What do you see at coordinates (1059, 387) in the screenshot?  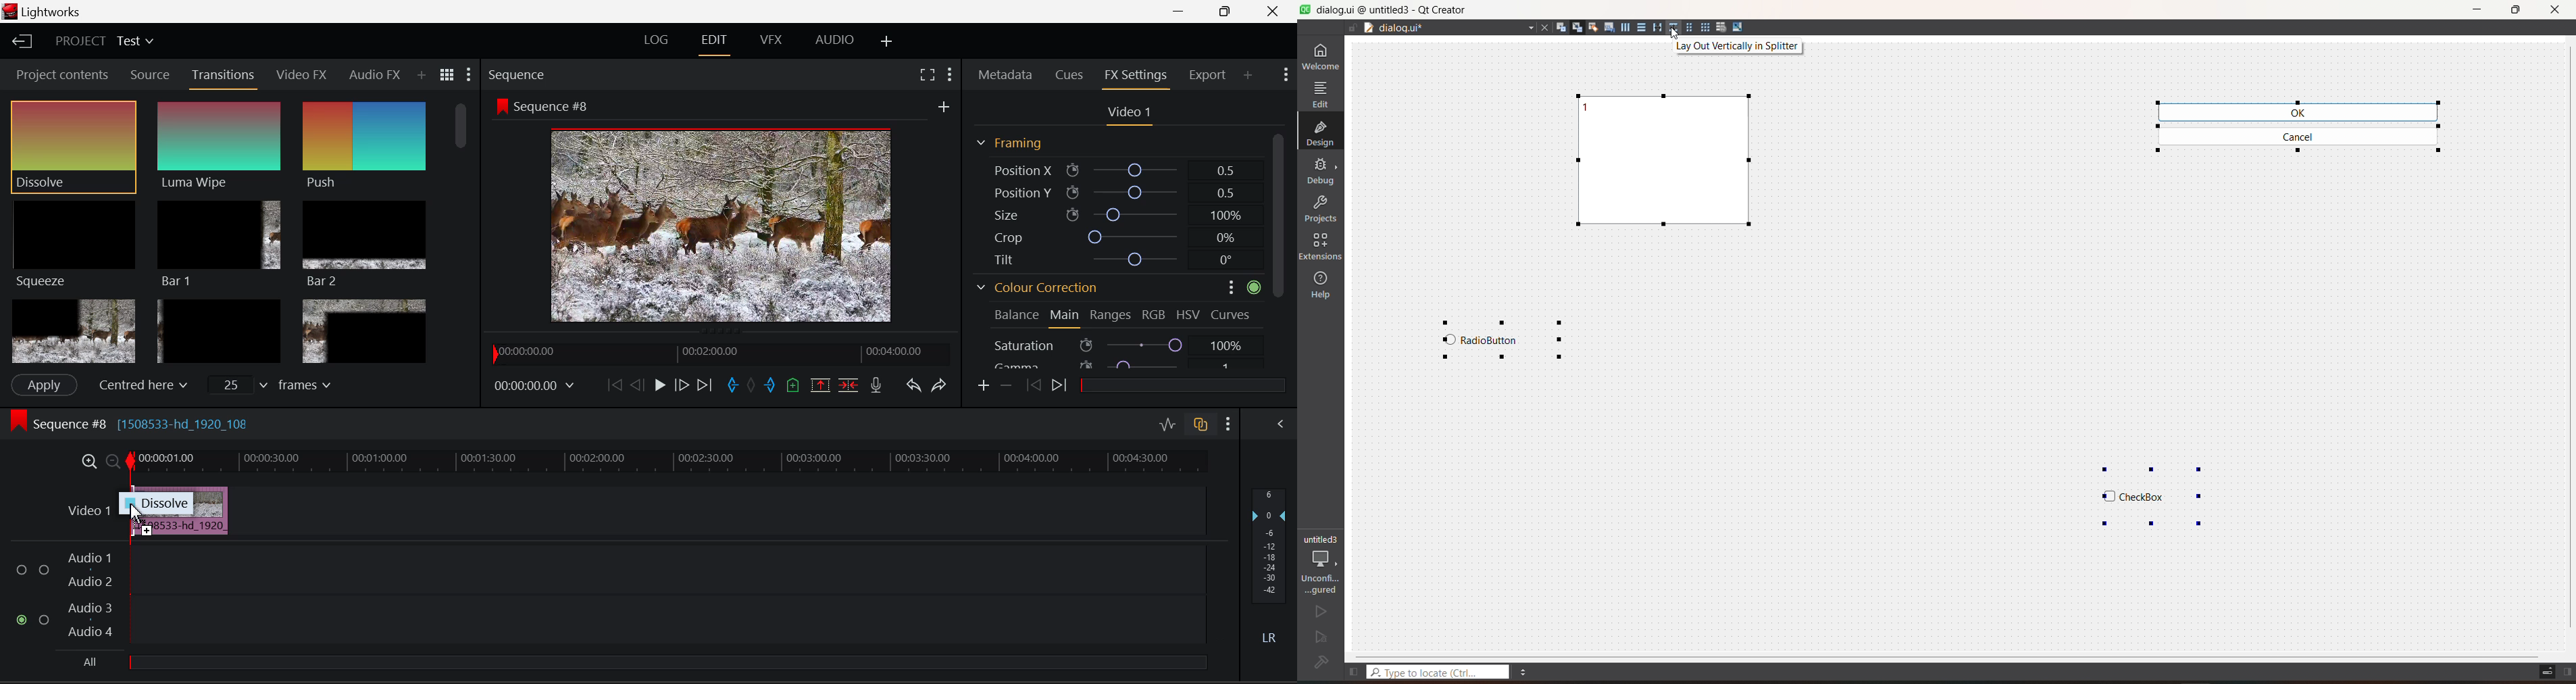 I see `Next keyframe` at bounding box center [1059, 387].